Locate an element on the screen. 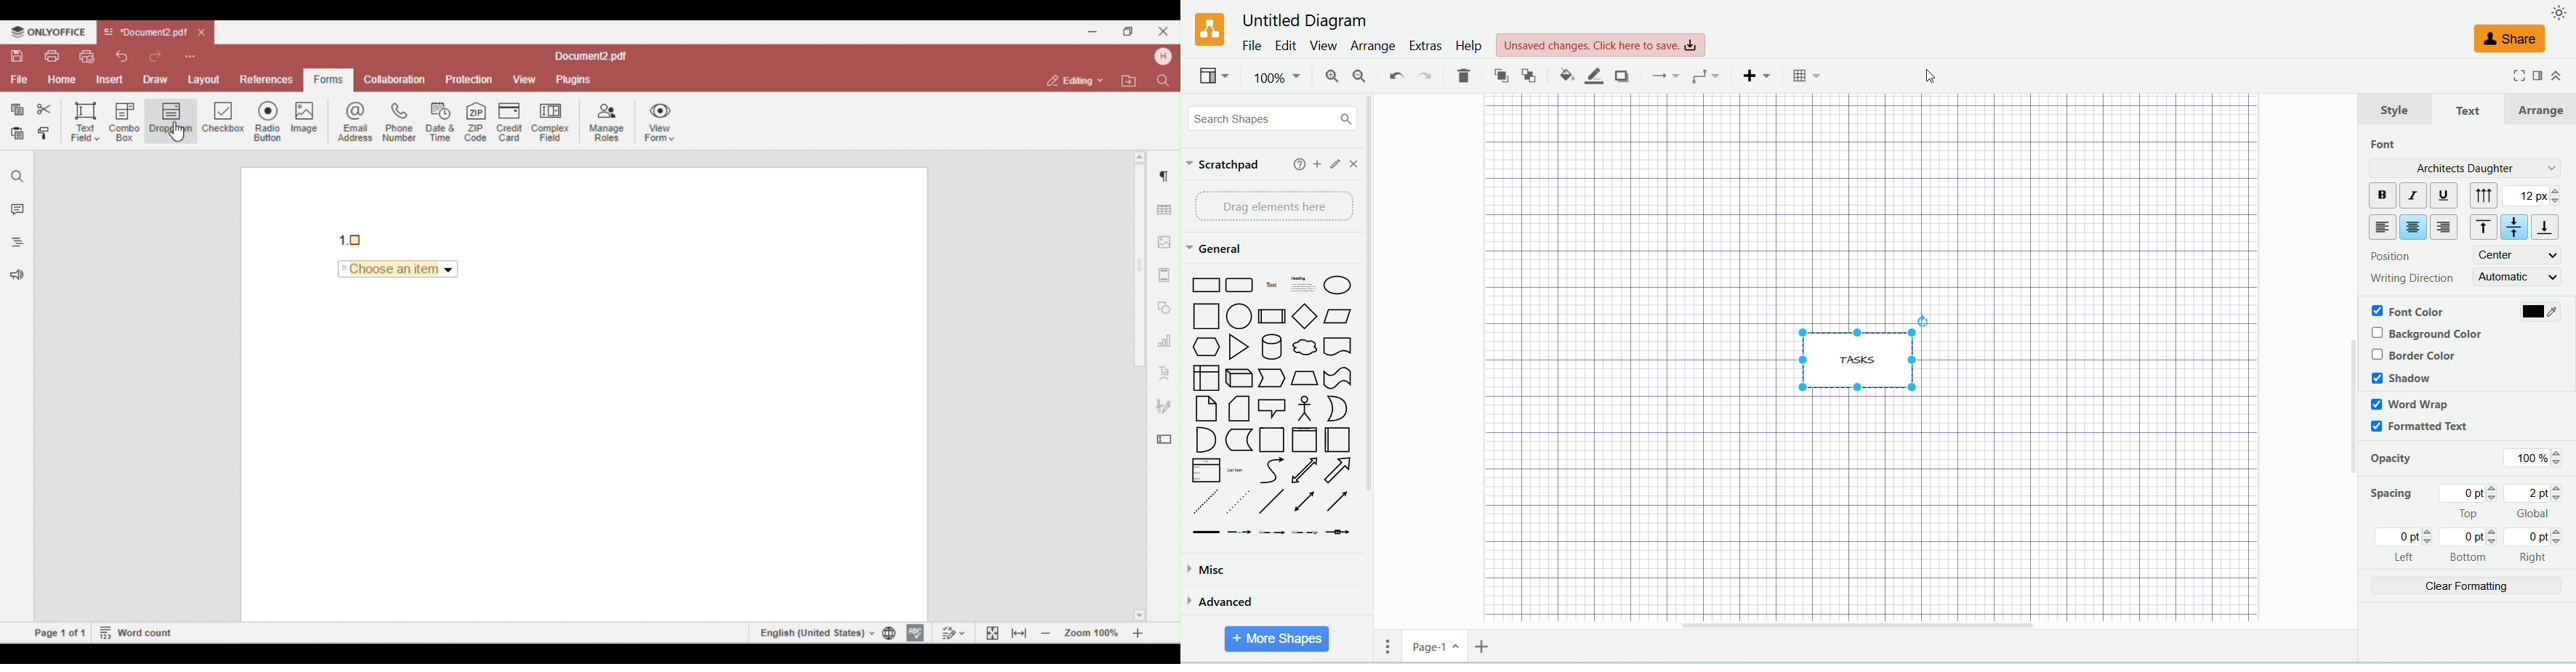 This screenshot has height=672, width=2576. view is located at coordinates (1212, 76).